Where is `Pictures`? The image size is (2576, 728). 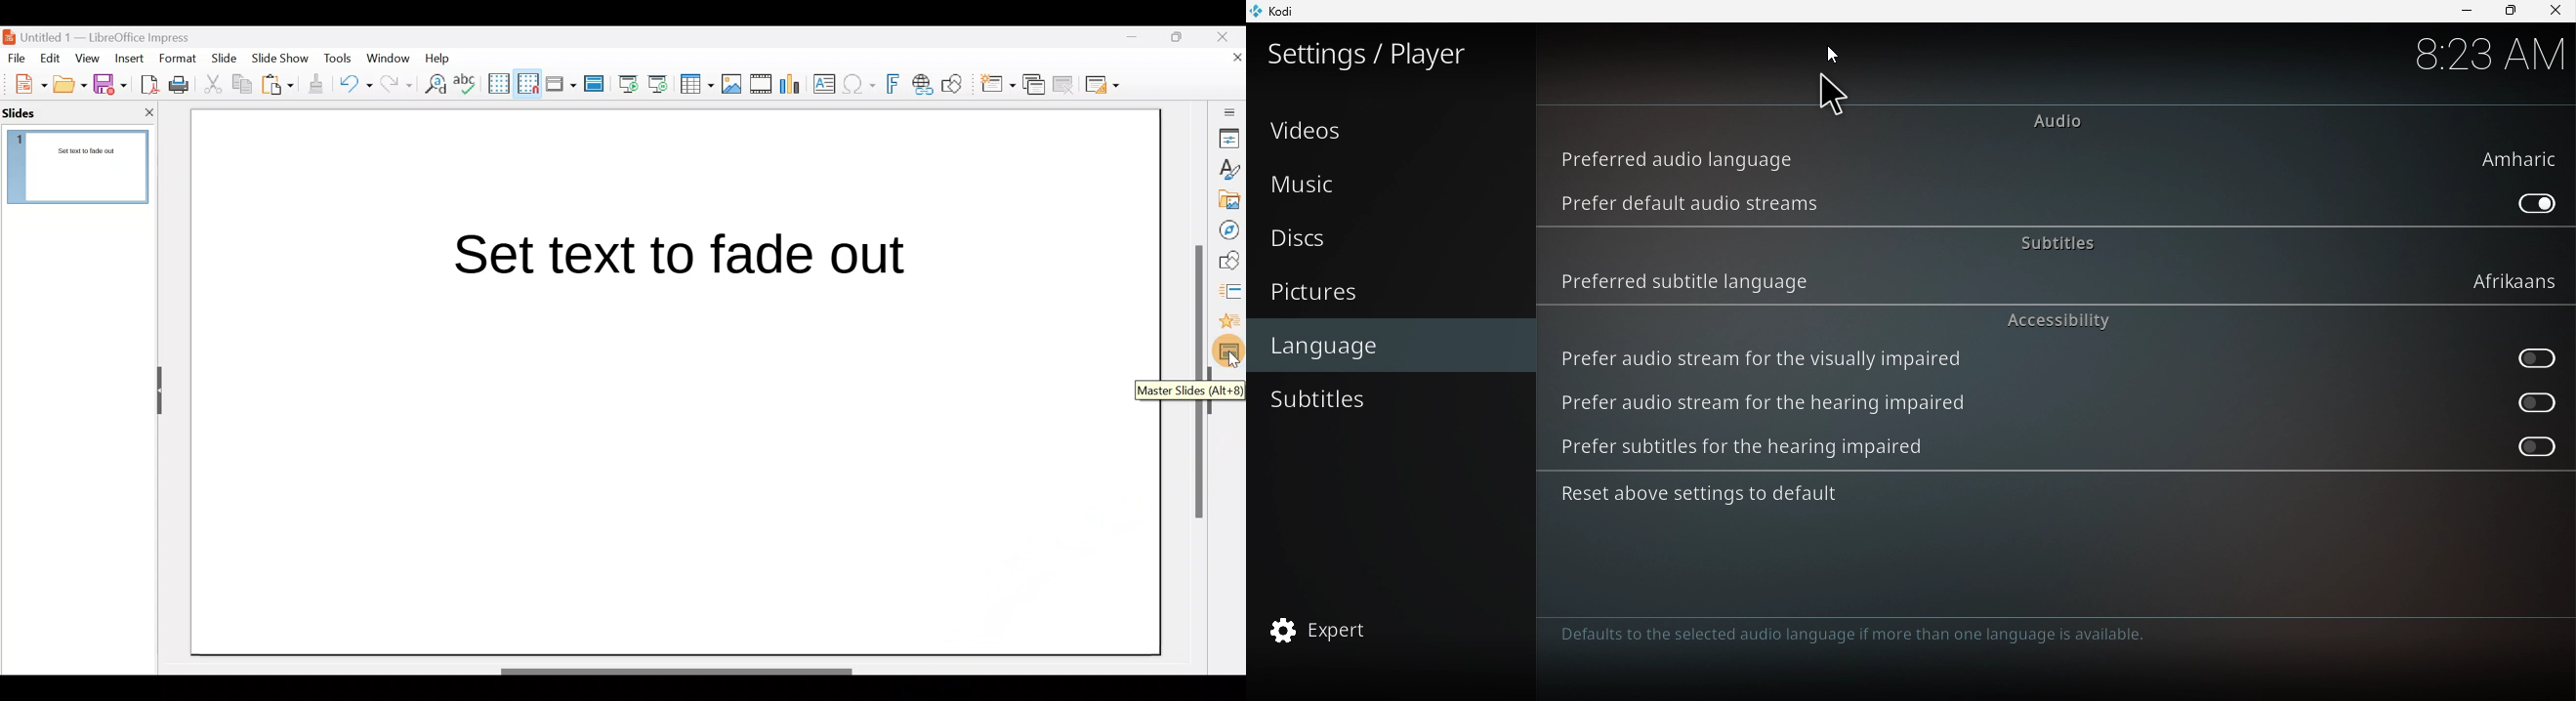 Pictures is located at coordinates (1390, 294).